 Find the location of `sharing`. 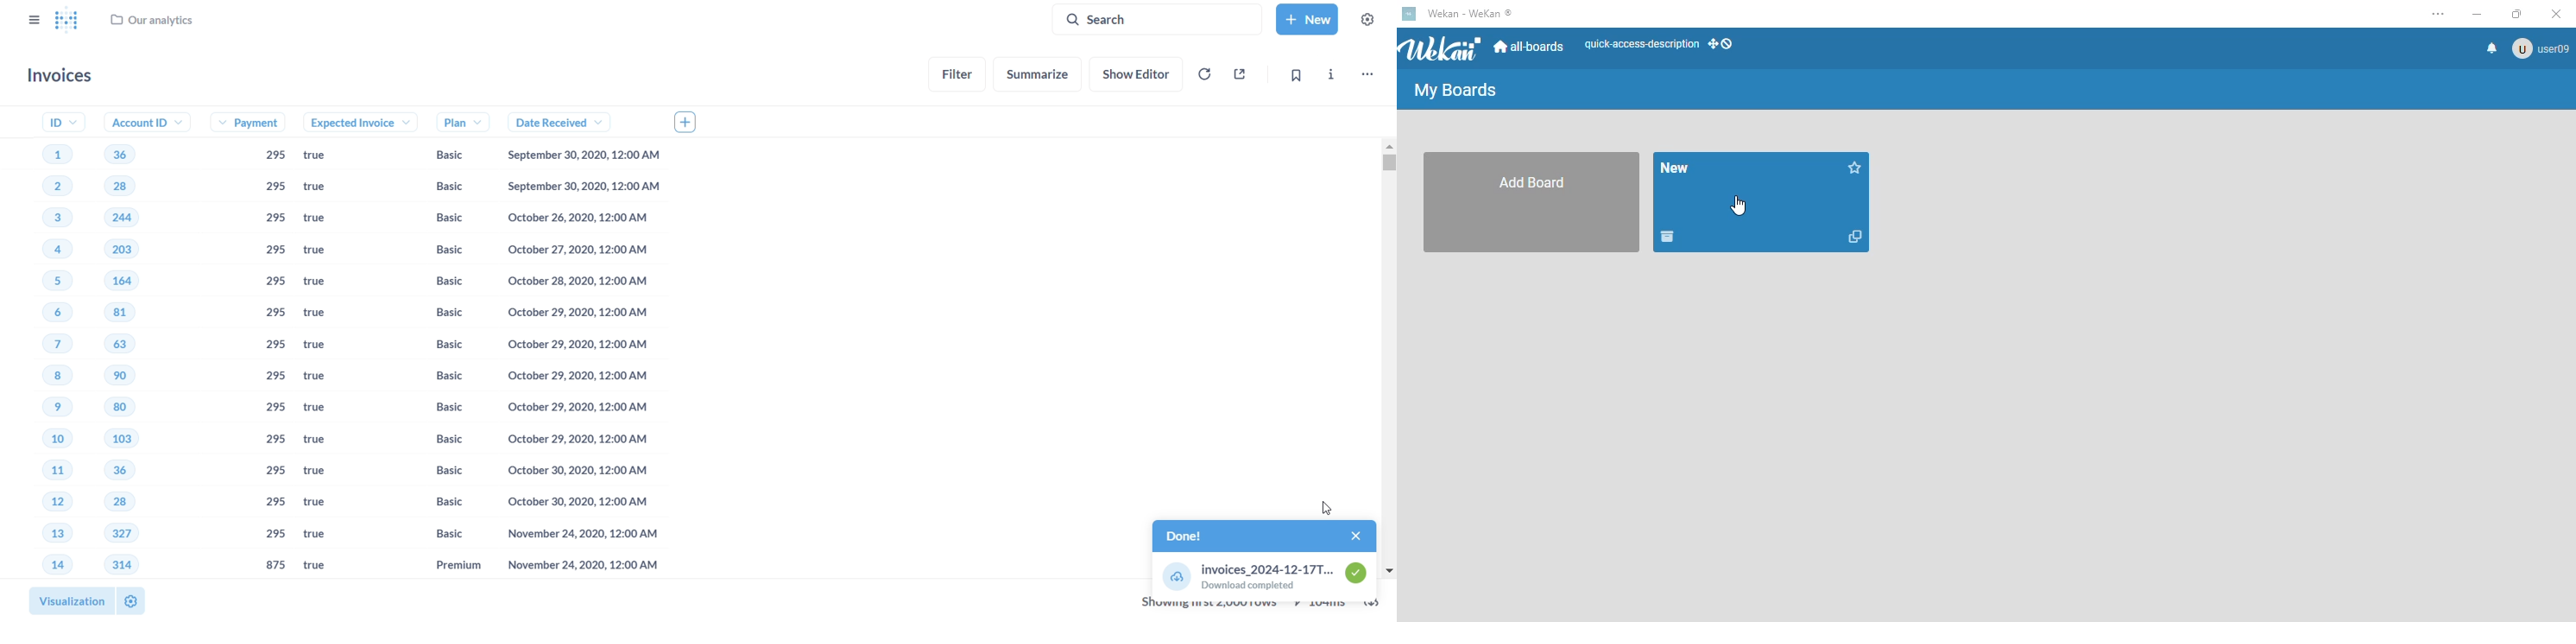

sharing is located at coordinates (1242, 72).